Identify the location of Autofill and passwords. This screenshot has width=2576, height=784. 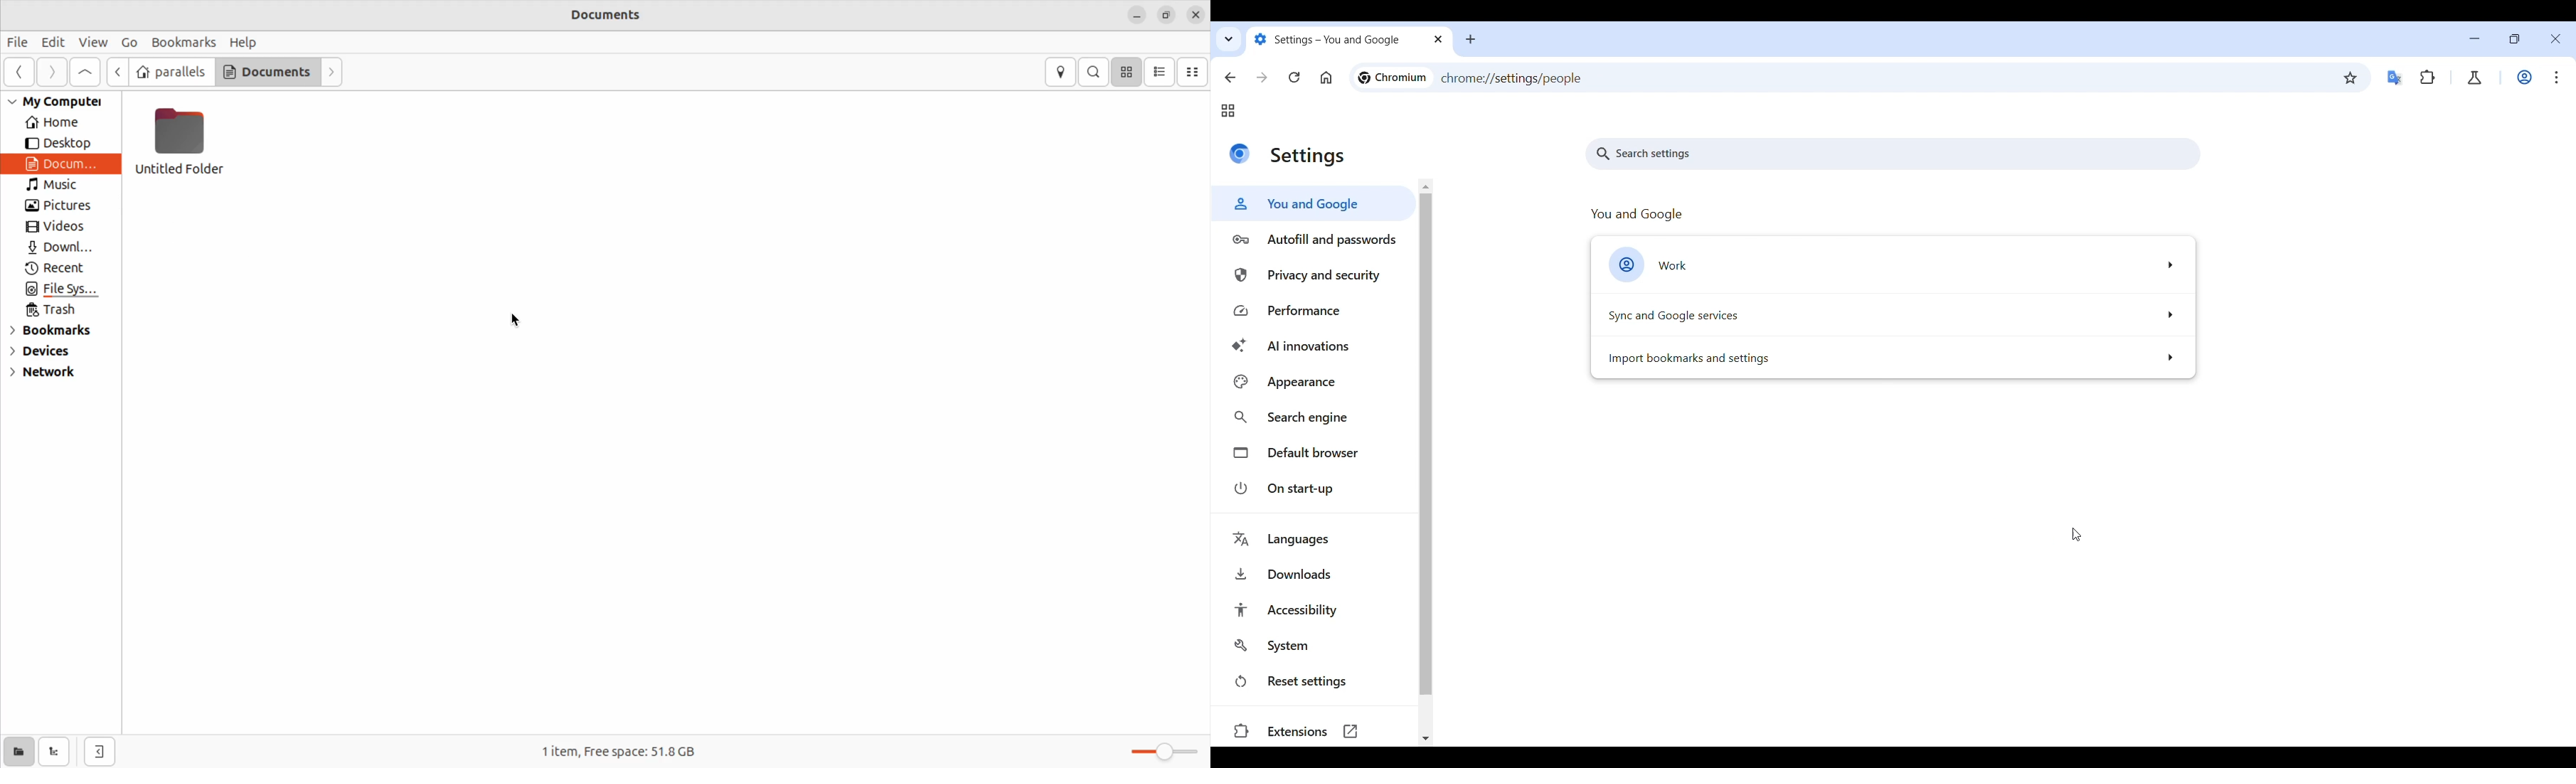
(1314, 240).